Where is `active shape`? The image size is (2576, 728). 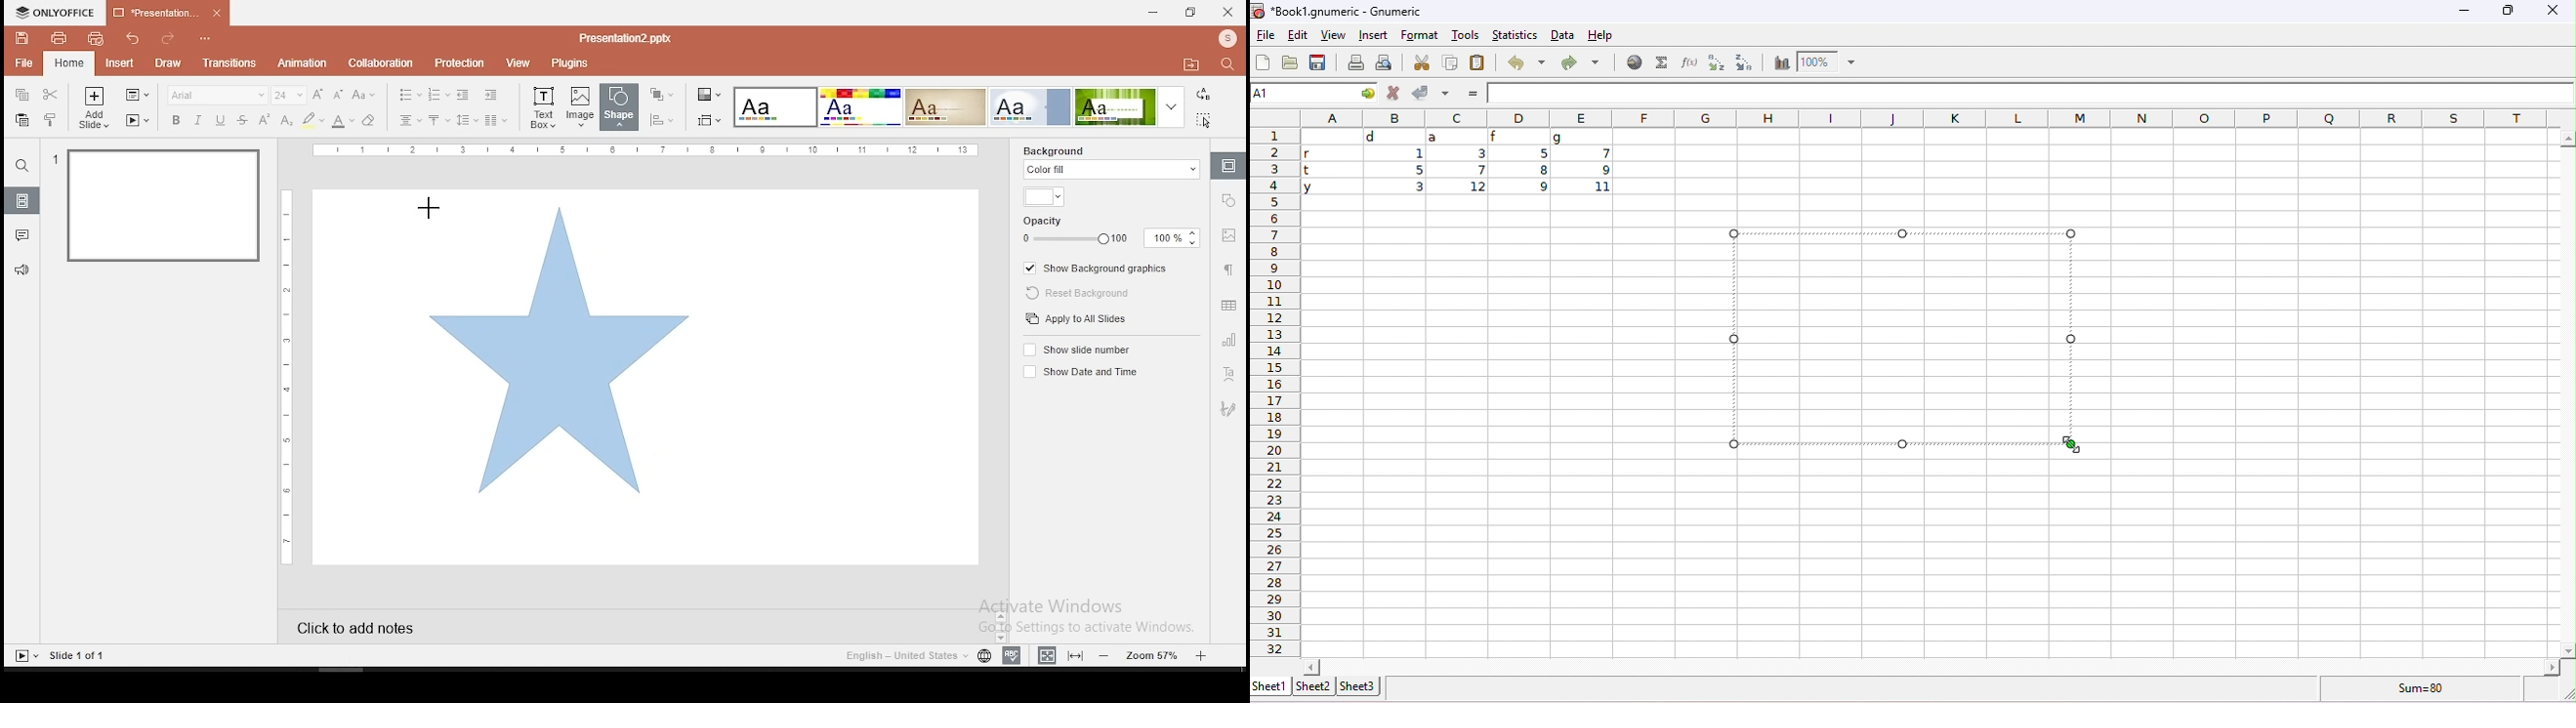
active shape is located at coordinates (560, 347).